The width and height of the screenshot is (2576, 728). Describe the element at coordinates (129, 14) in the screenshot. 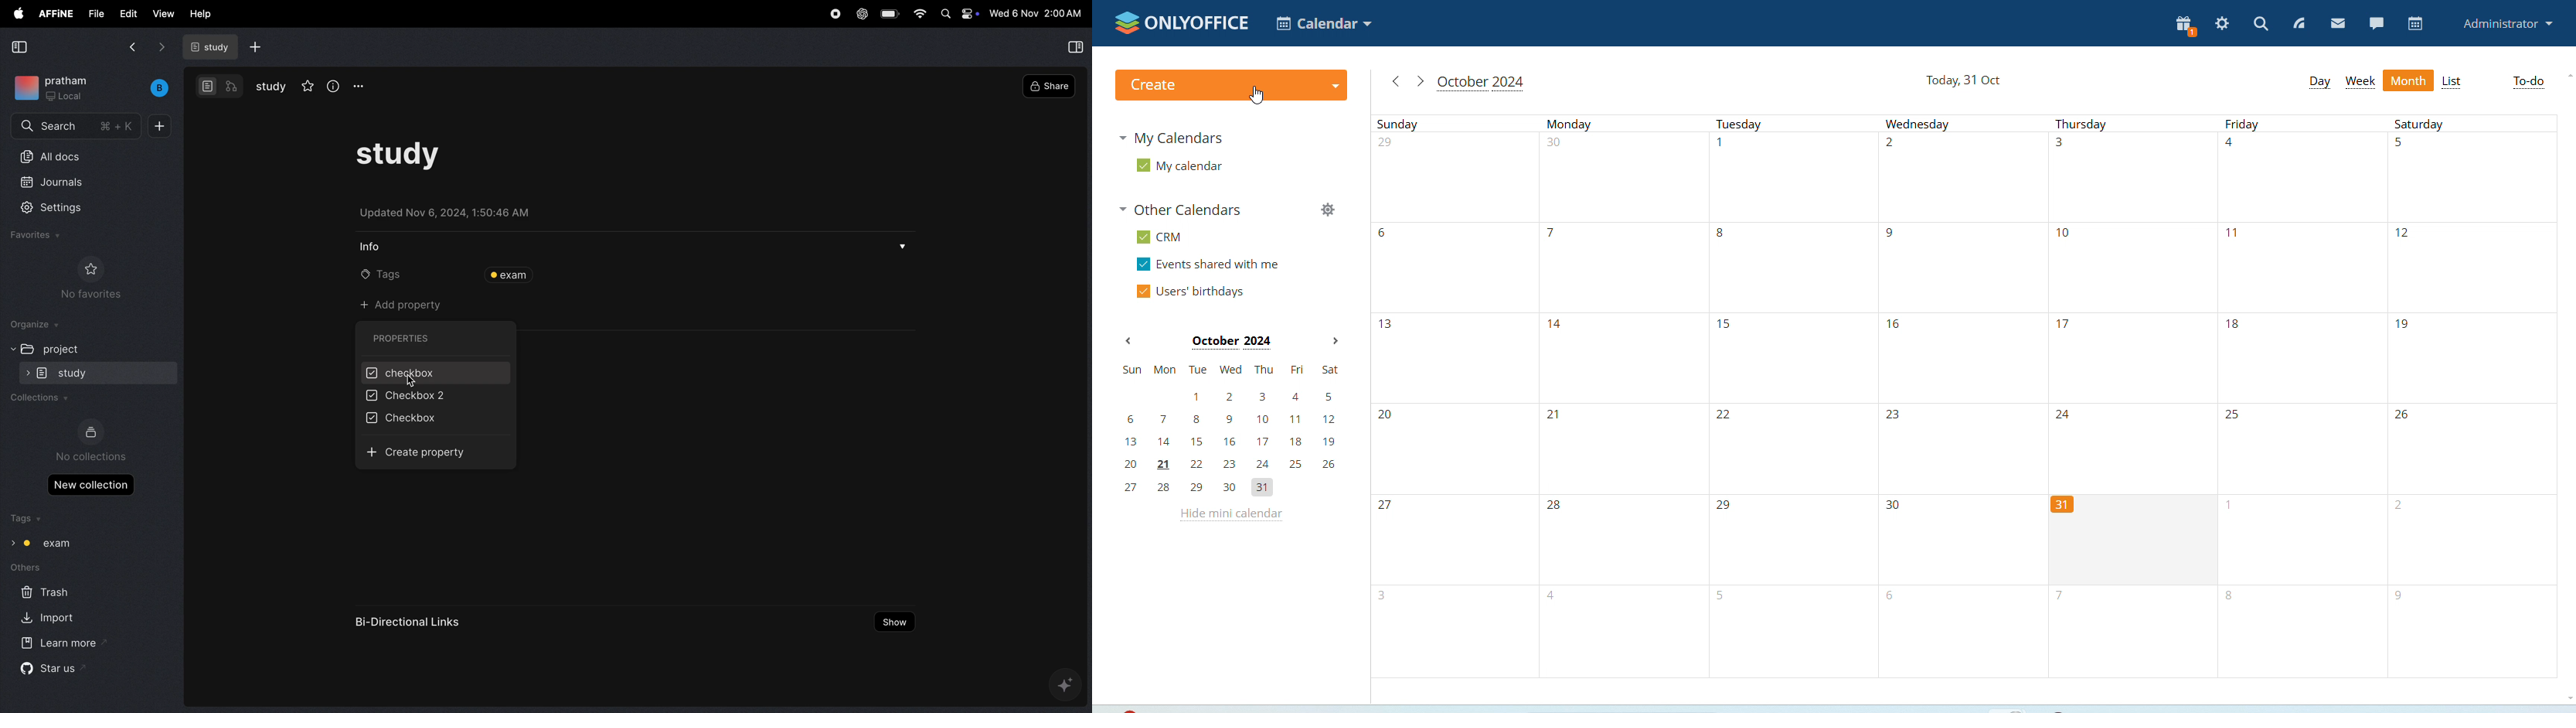

I see `edit` at that location.